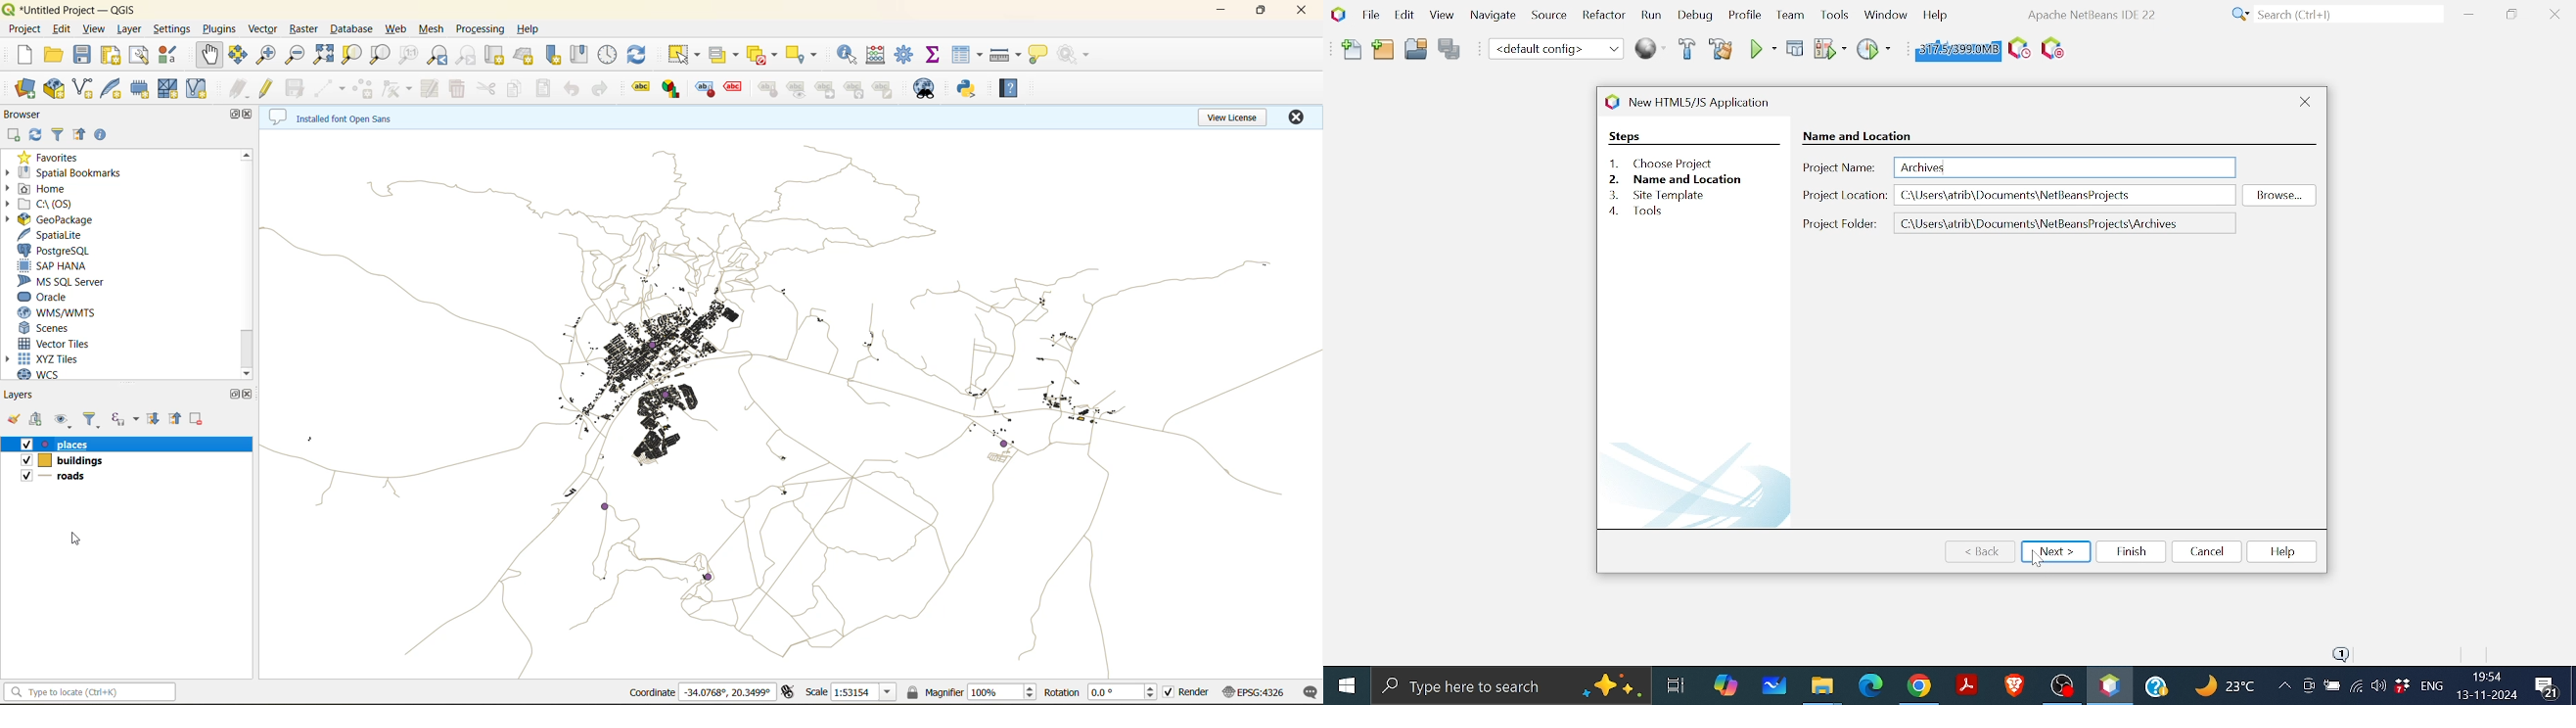 The width and height of the screenshot is (2576, 728). Describe the element at coordinates (1236, 115) in the screenshot. I see `view license` at that location.